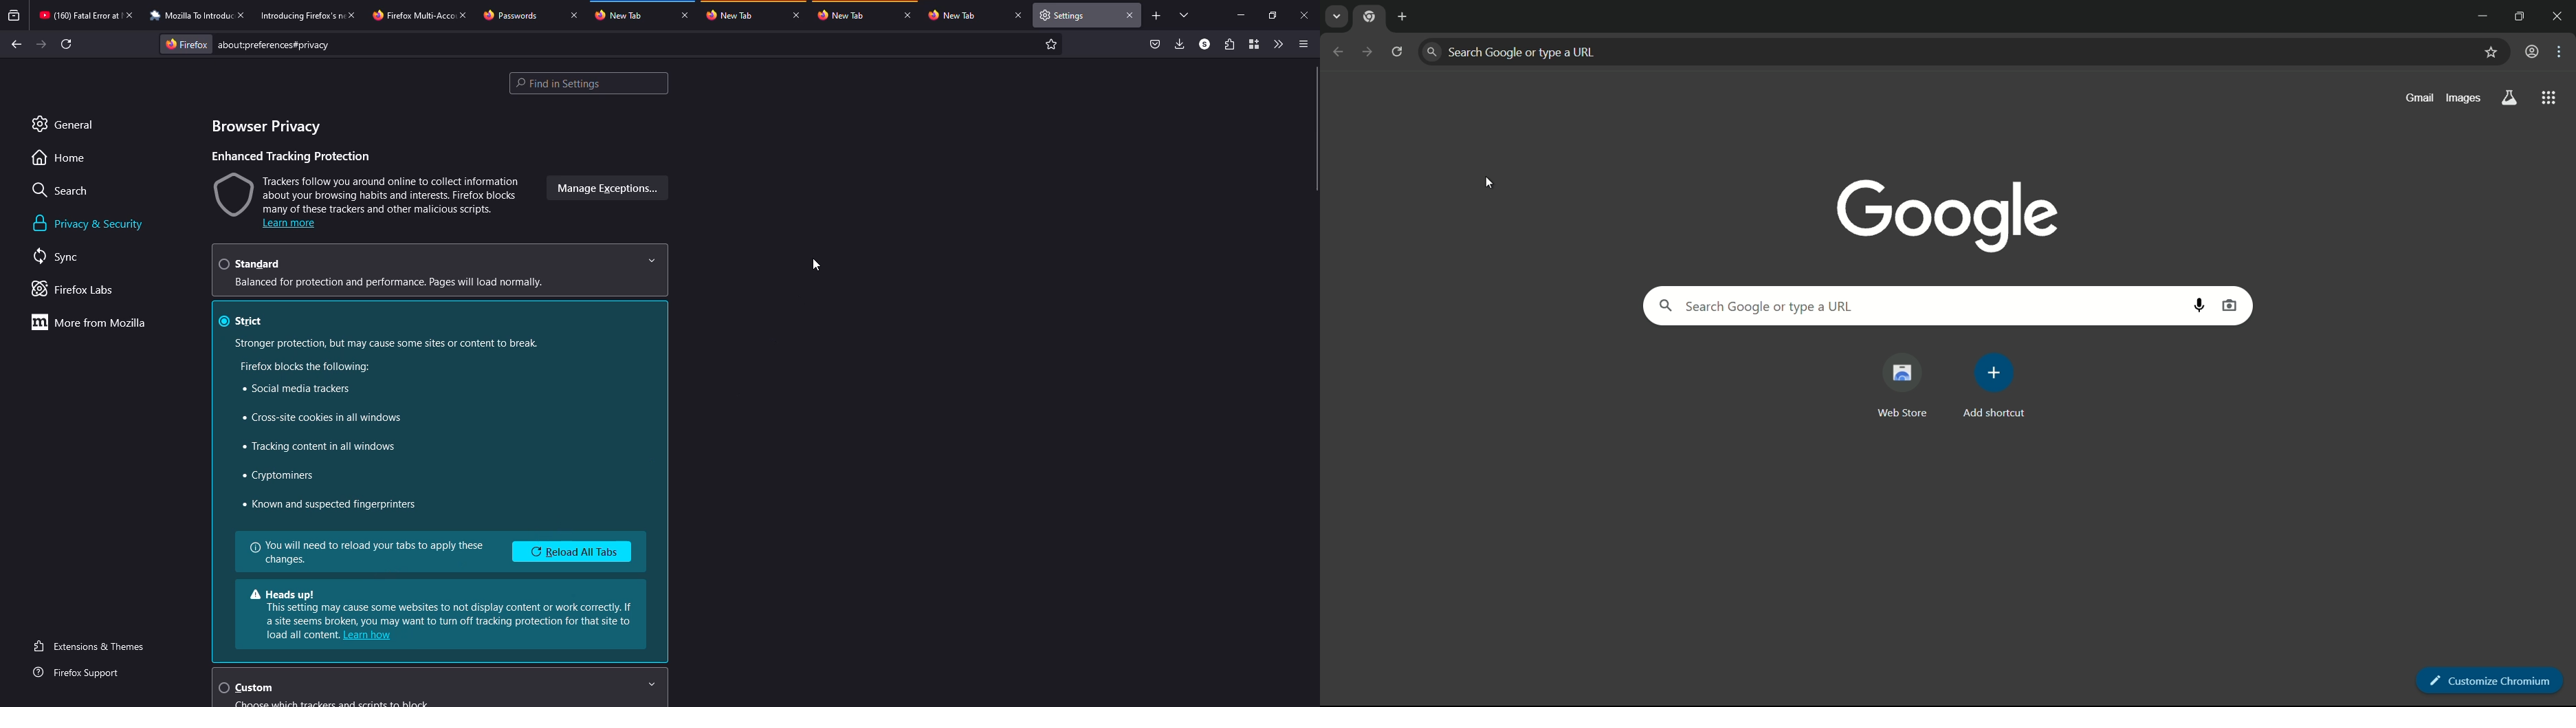  Describe the element at coordinates (190, 16) in the screenshot. I see `tab` at that location.